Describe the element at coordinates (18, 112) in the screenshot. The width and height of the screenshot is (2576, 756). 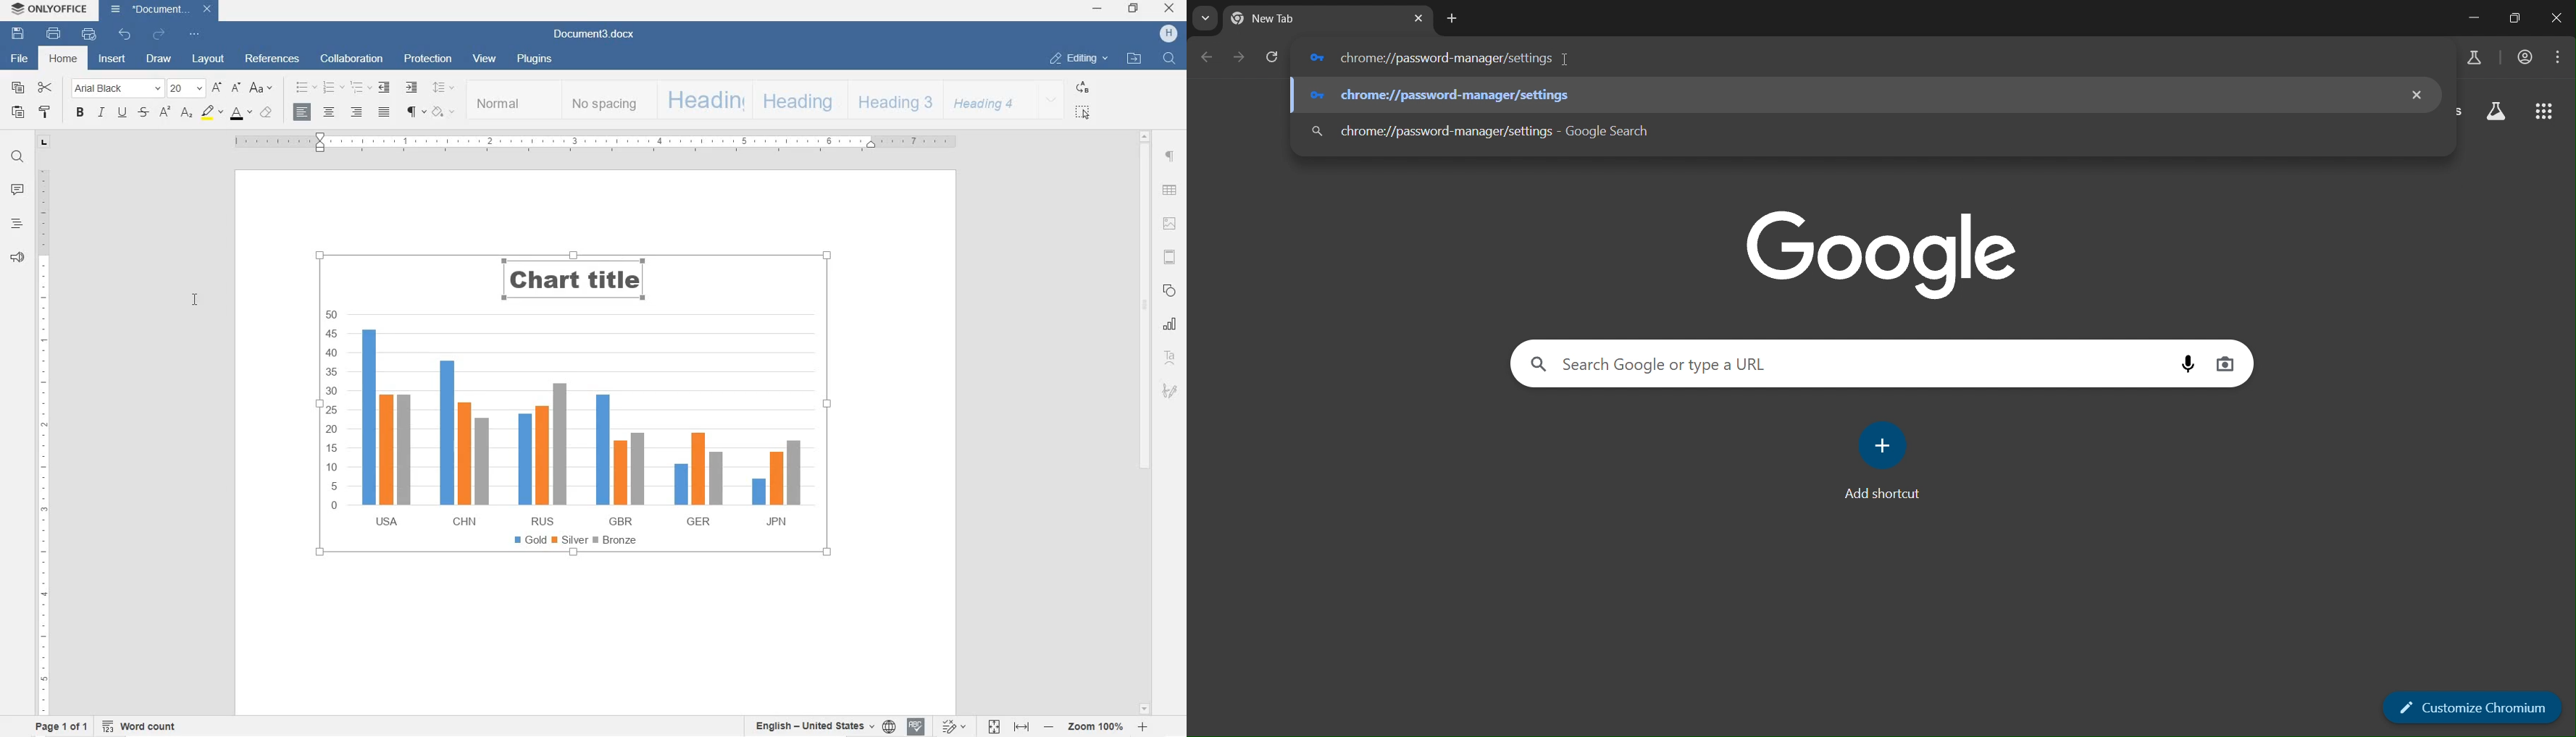
I see `PASTE` at that location.